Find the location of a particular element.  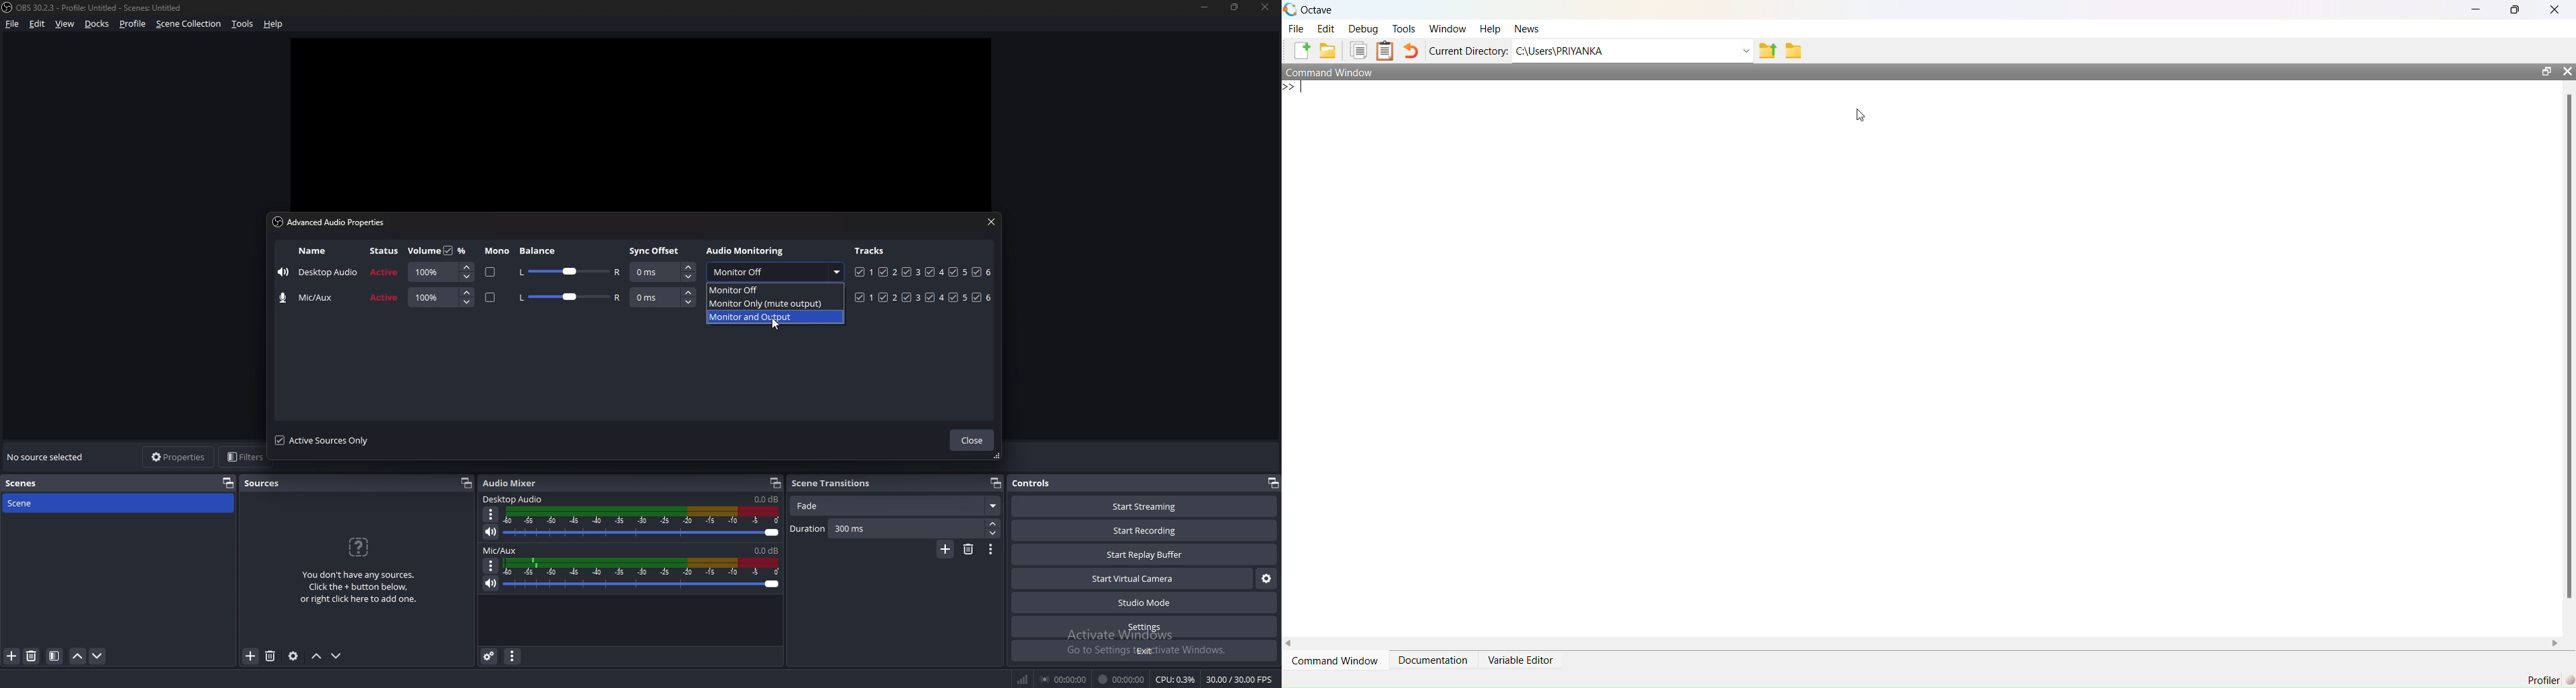

sync offset is located at coordinates (655, 250).